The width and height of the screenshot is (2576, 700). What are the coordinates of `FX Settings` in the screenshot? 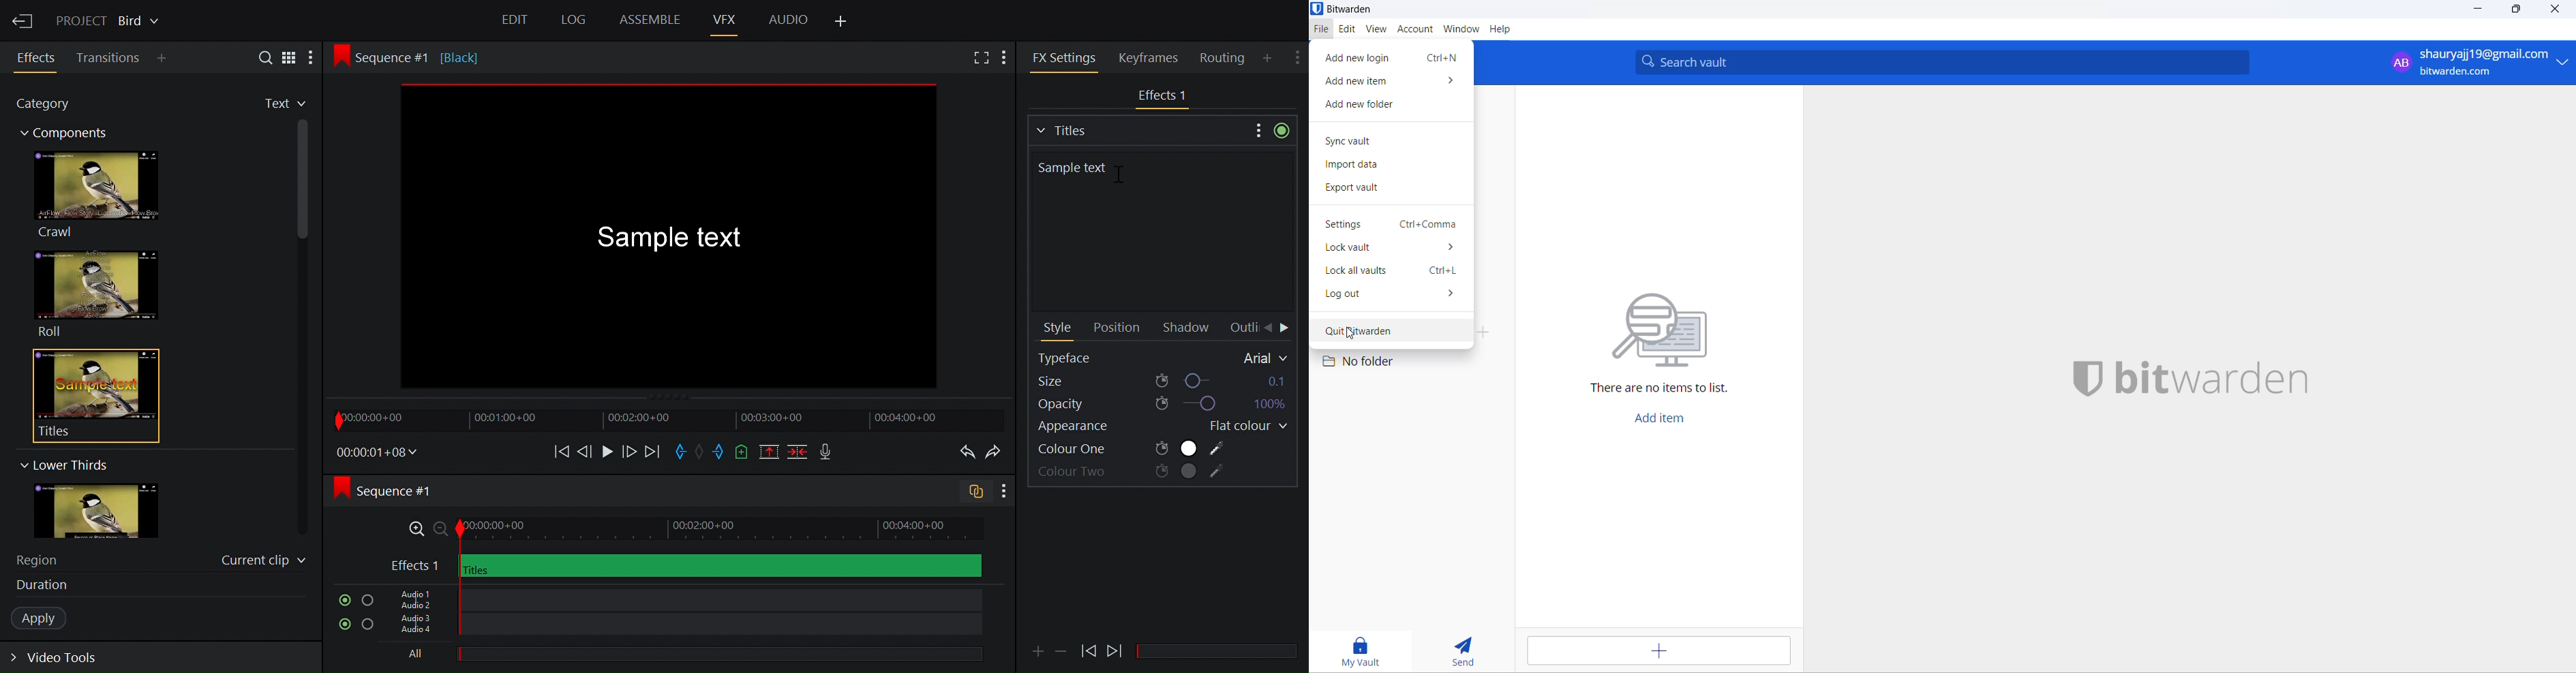 It's located at (1064, 57).